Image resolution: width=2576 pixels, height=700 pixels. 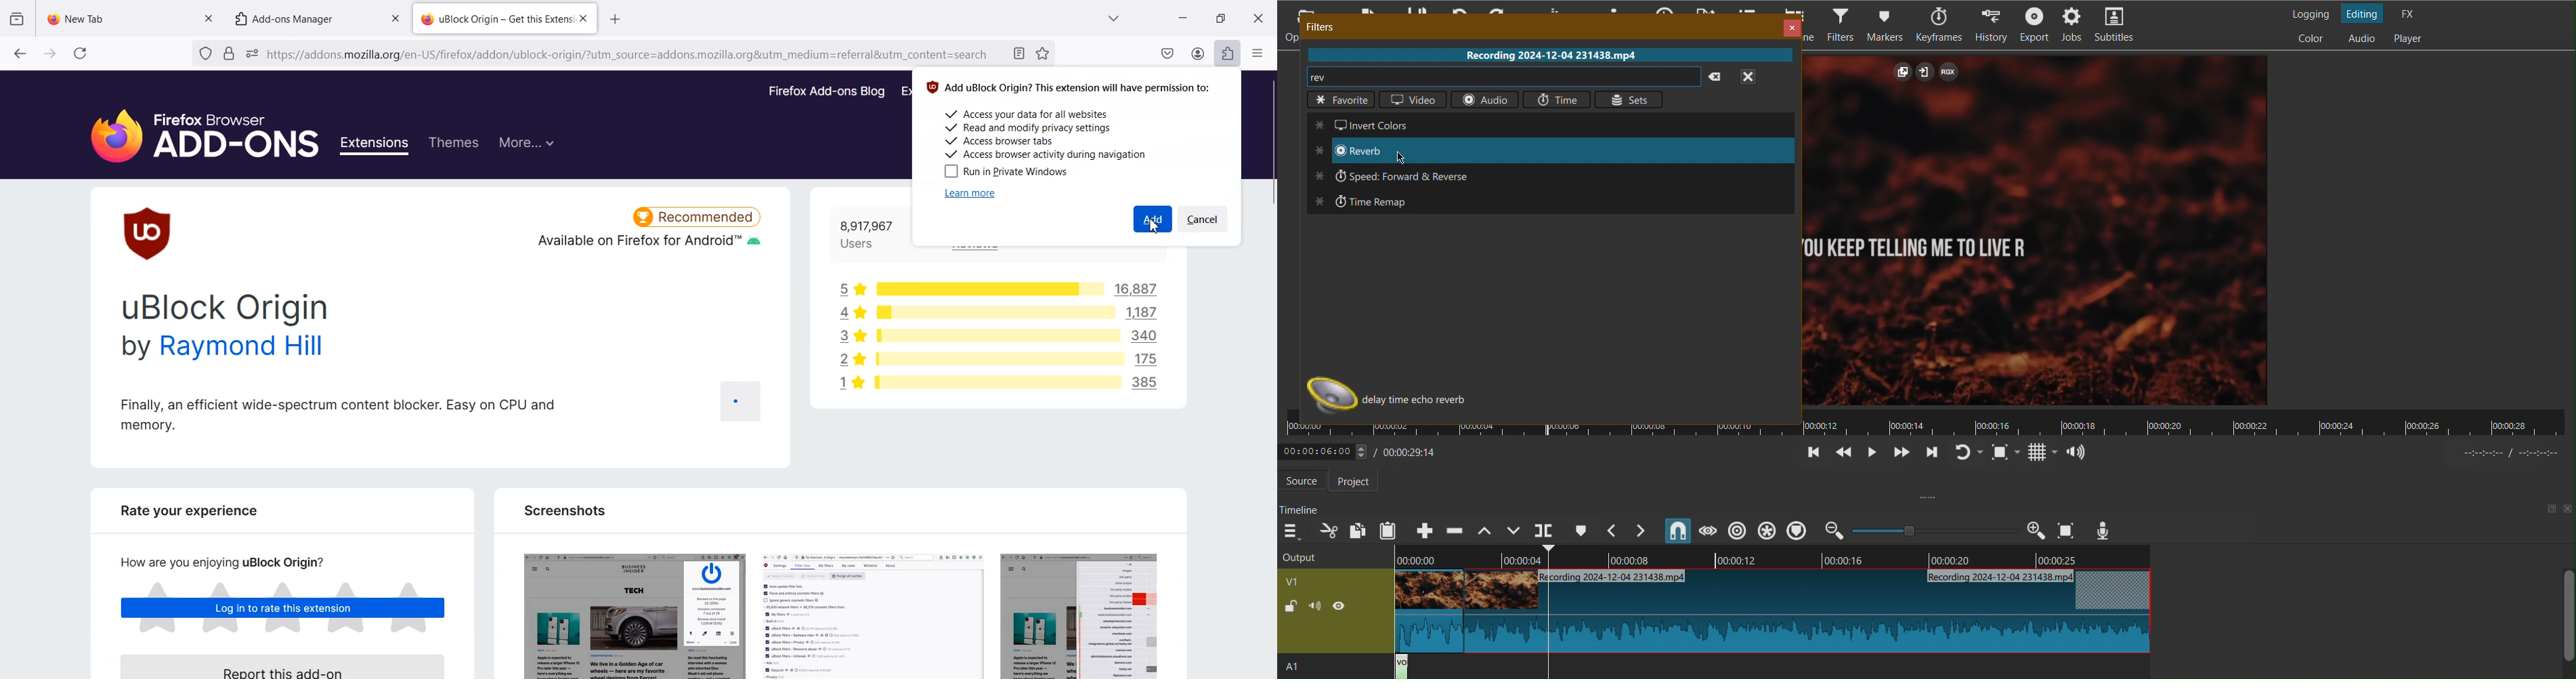 I want to click on Clip, so click(x=1767, y=613).